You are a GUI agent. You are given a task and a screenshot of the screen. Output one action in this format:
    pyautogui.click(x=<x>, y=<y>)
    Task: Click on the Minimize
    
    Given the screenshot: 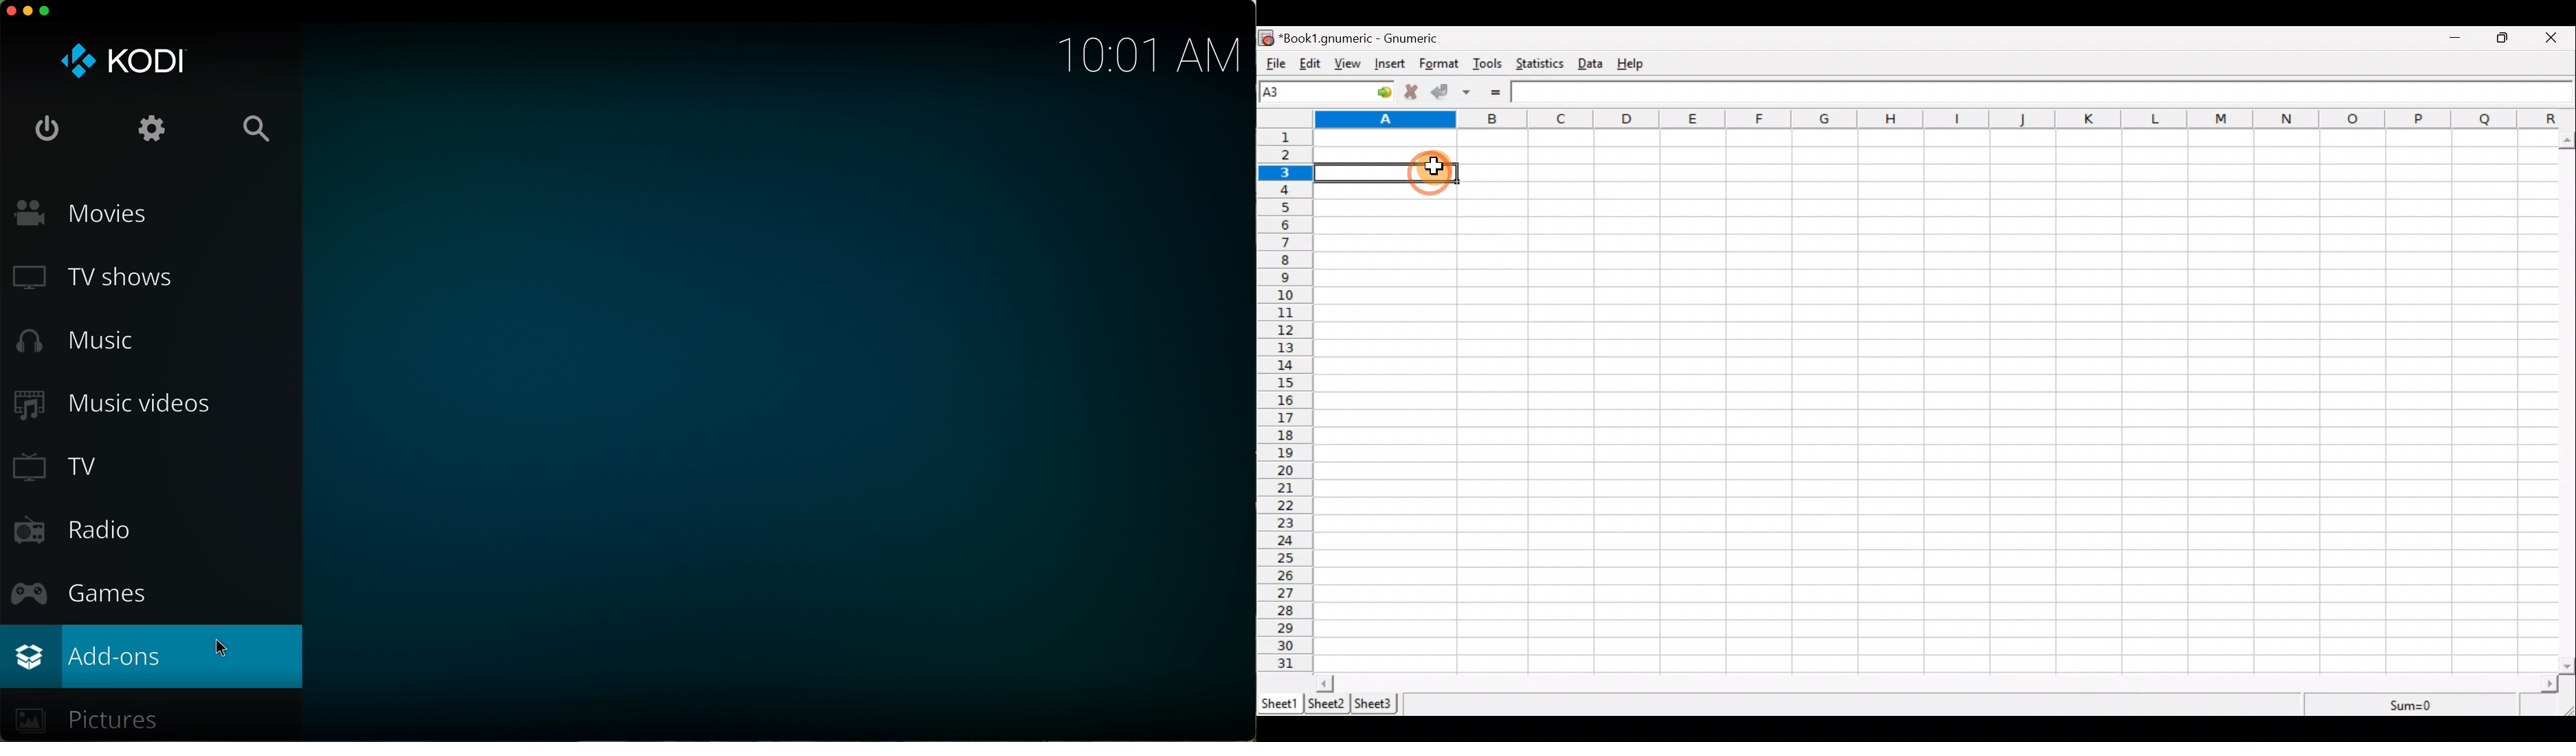 What is the action you would take?
    pyautogui.click(x=2456, y=39)
    